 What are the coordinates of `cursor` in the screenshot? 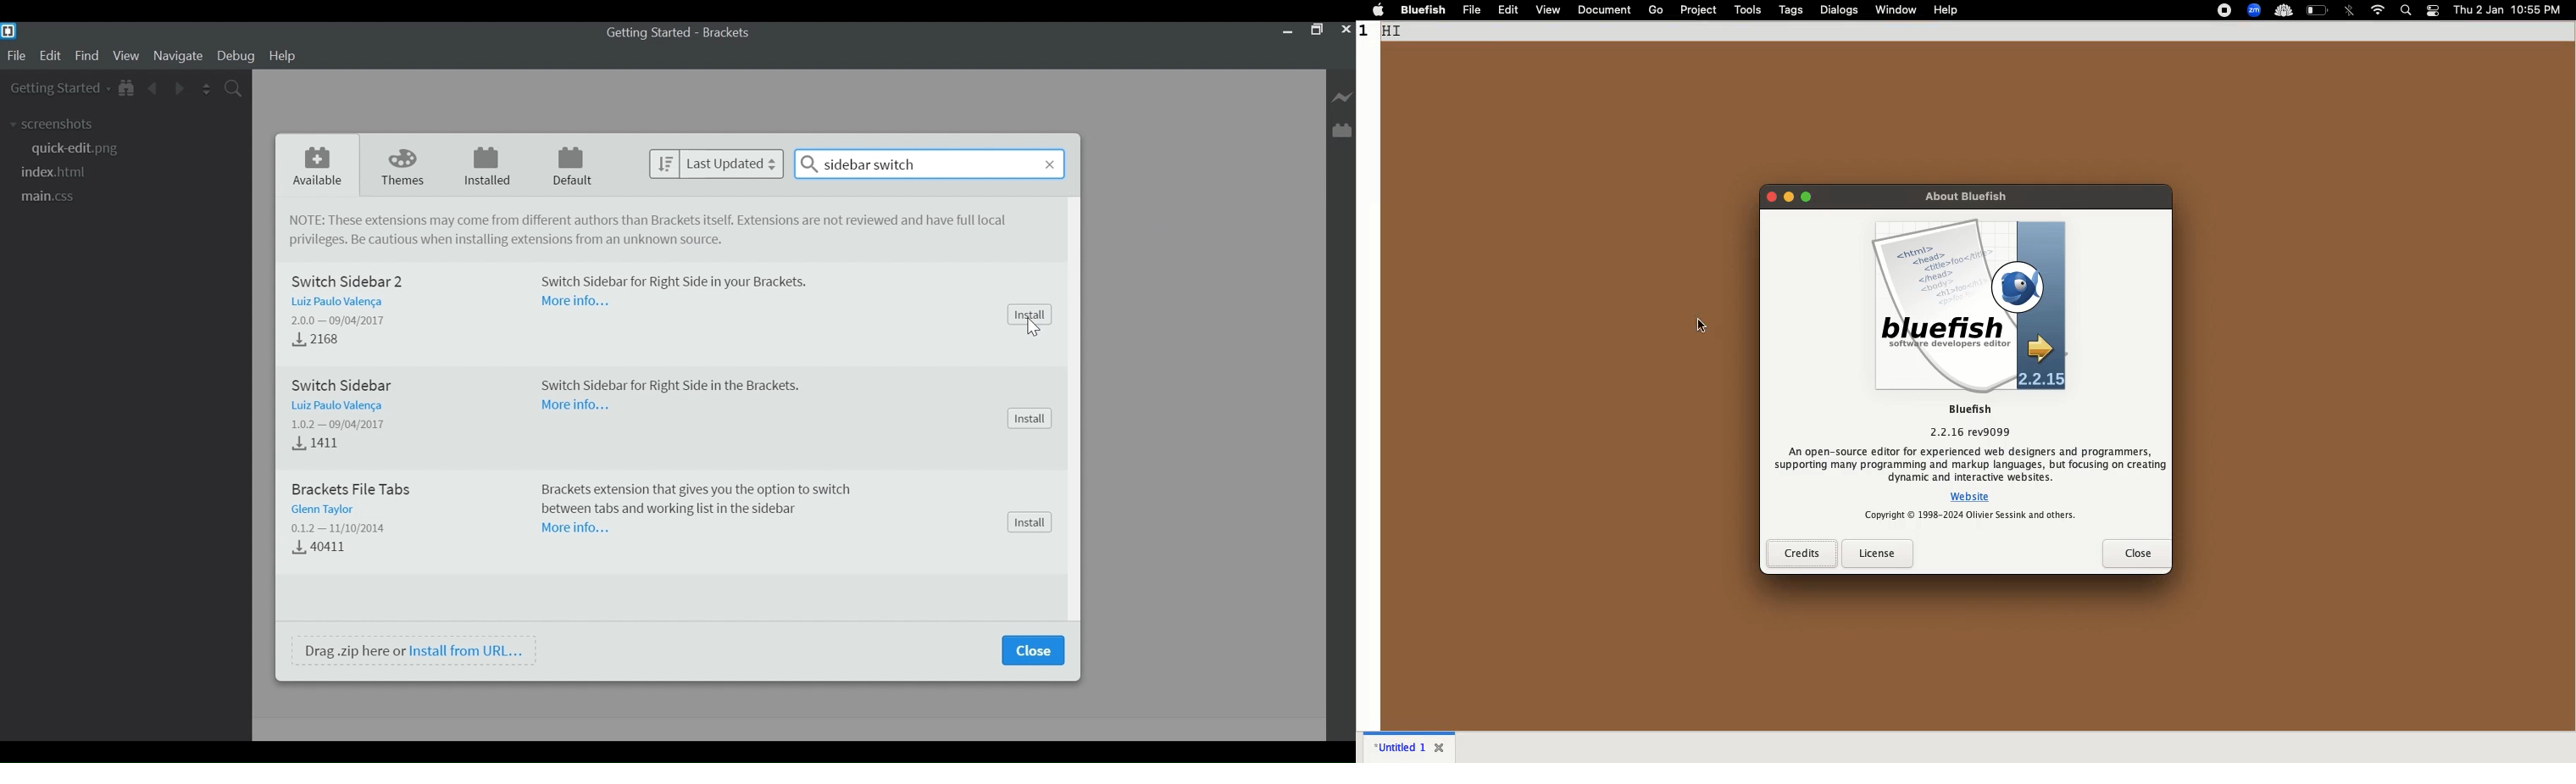 It's located at (1702, 325).